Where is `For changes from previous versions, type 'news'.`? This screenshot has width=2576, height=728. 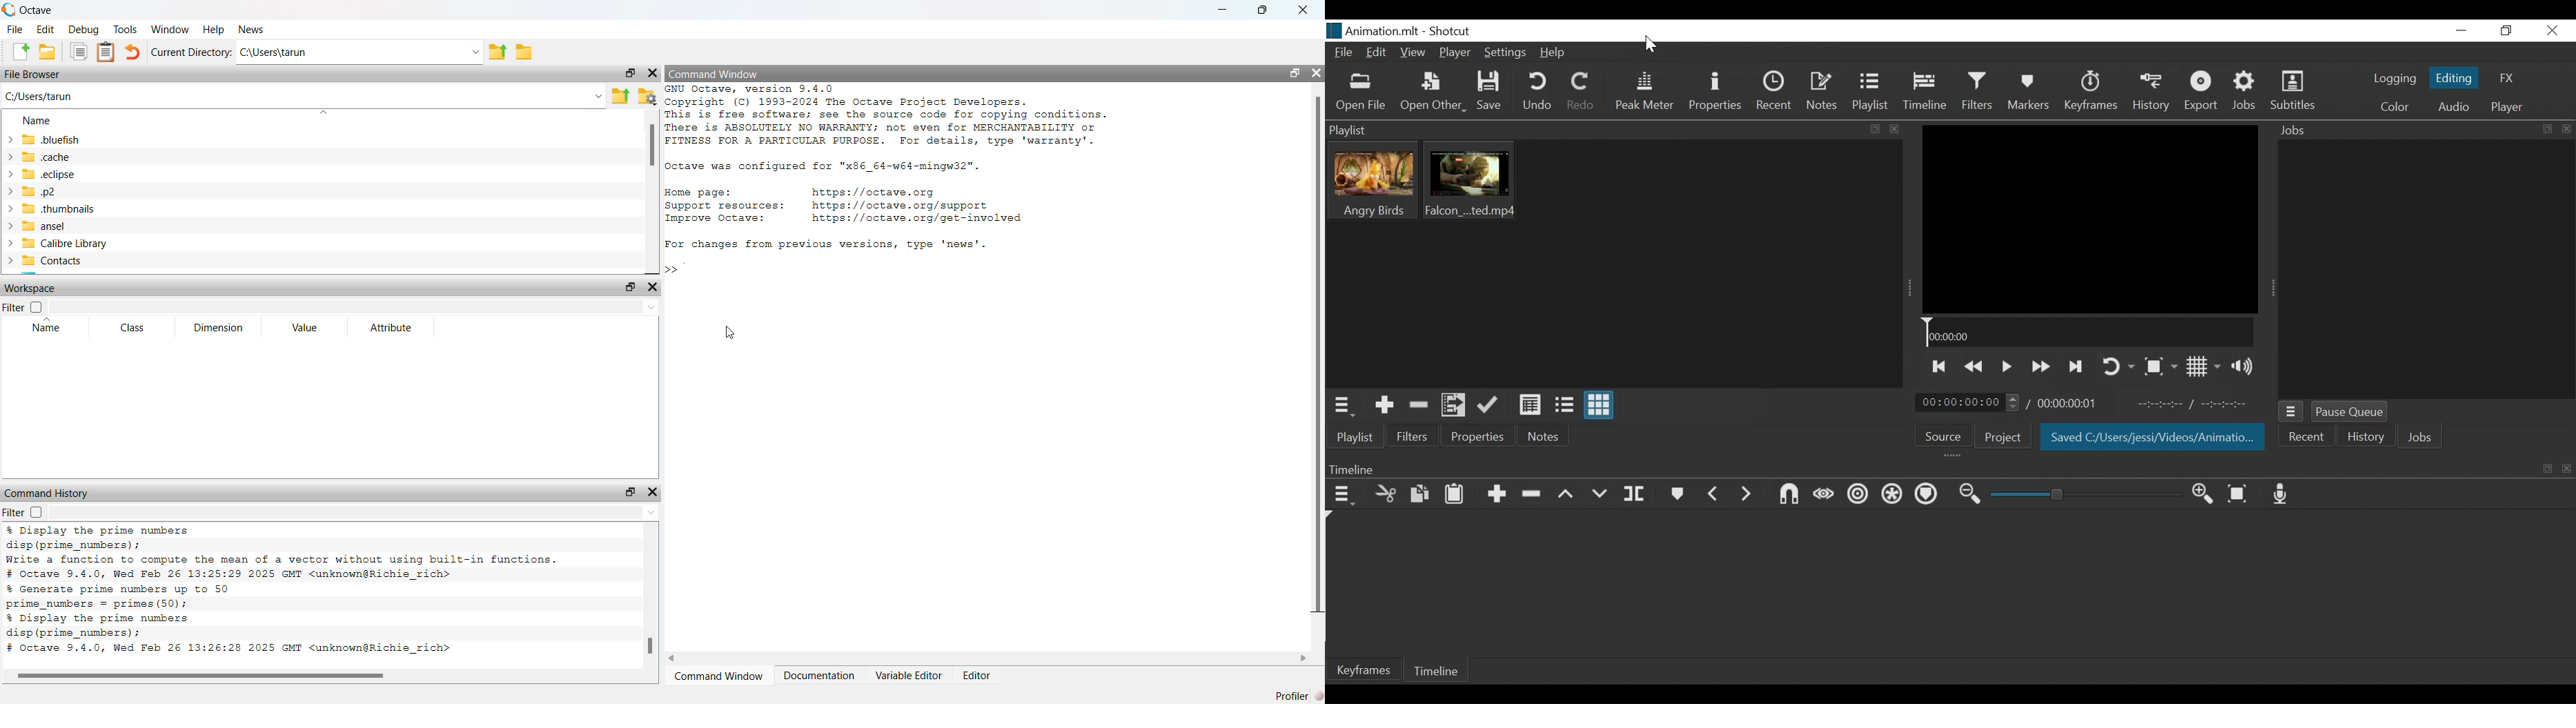
For changes from previous versions, type 'news'. is located at coordinates (829, 246).